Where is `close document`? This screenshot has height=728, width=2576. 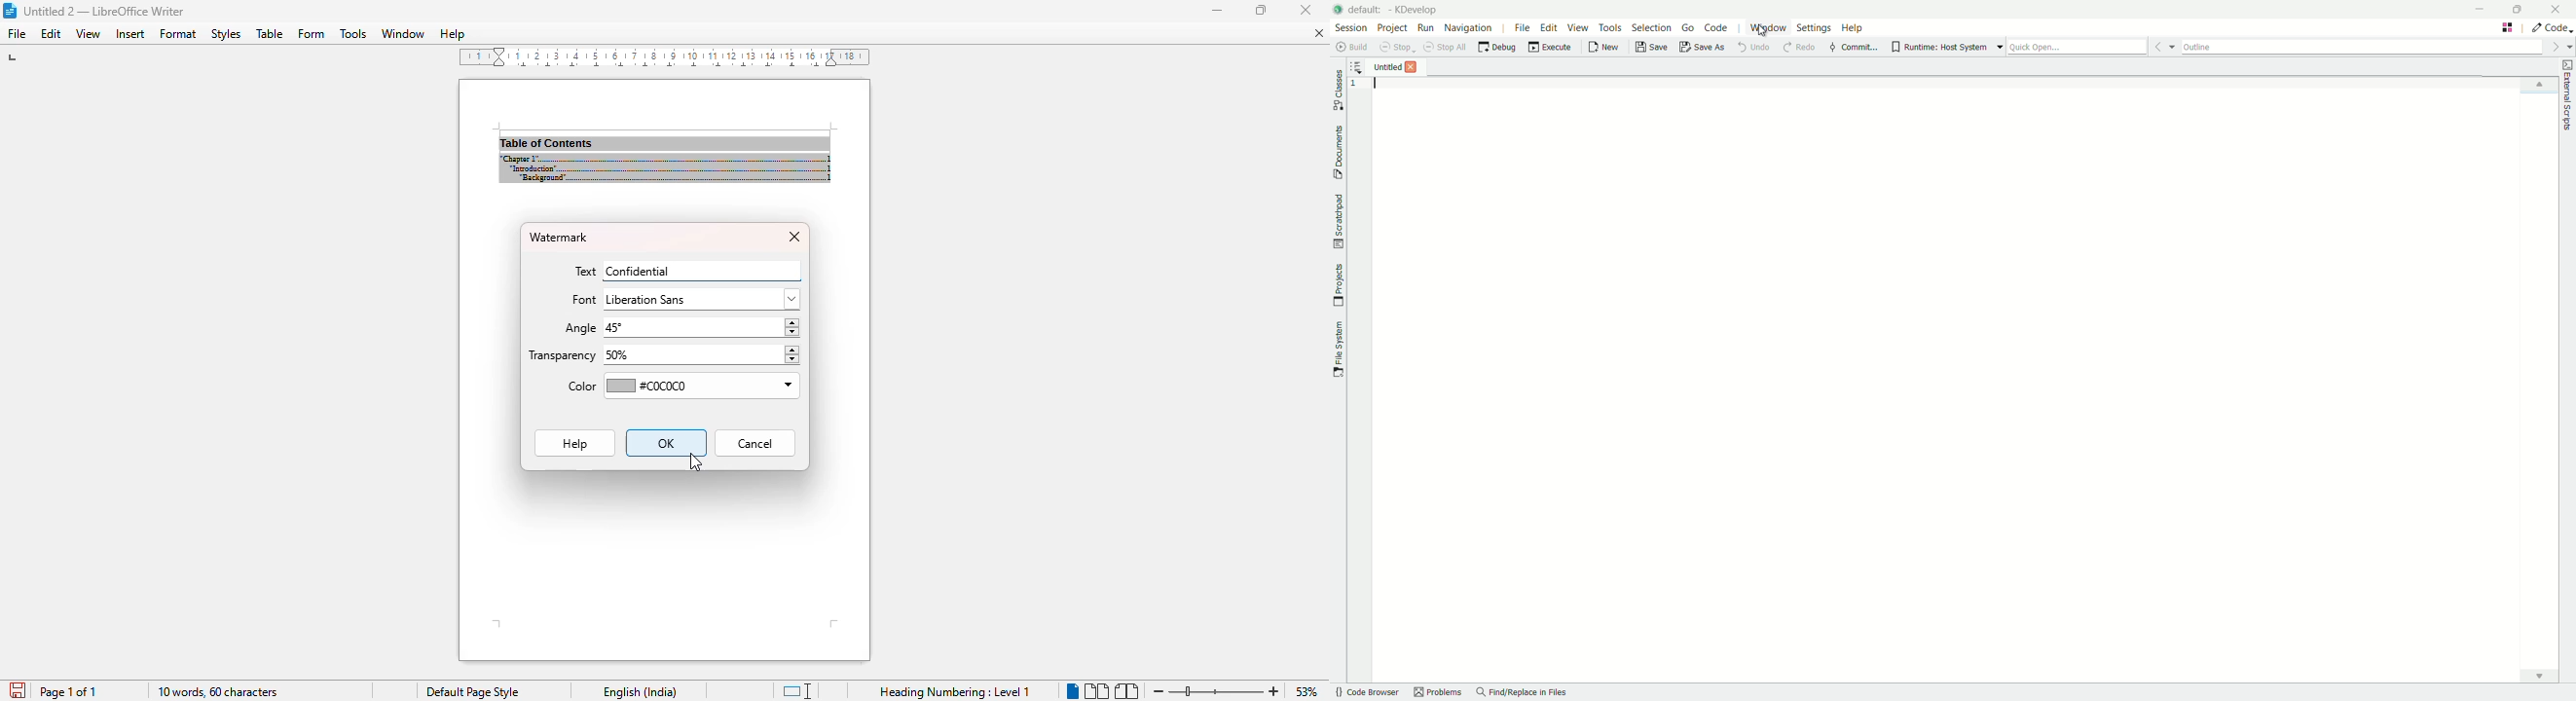 close document is located at coordinates (1319, 33).